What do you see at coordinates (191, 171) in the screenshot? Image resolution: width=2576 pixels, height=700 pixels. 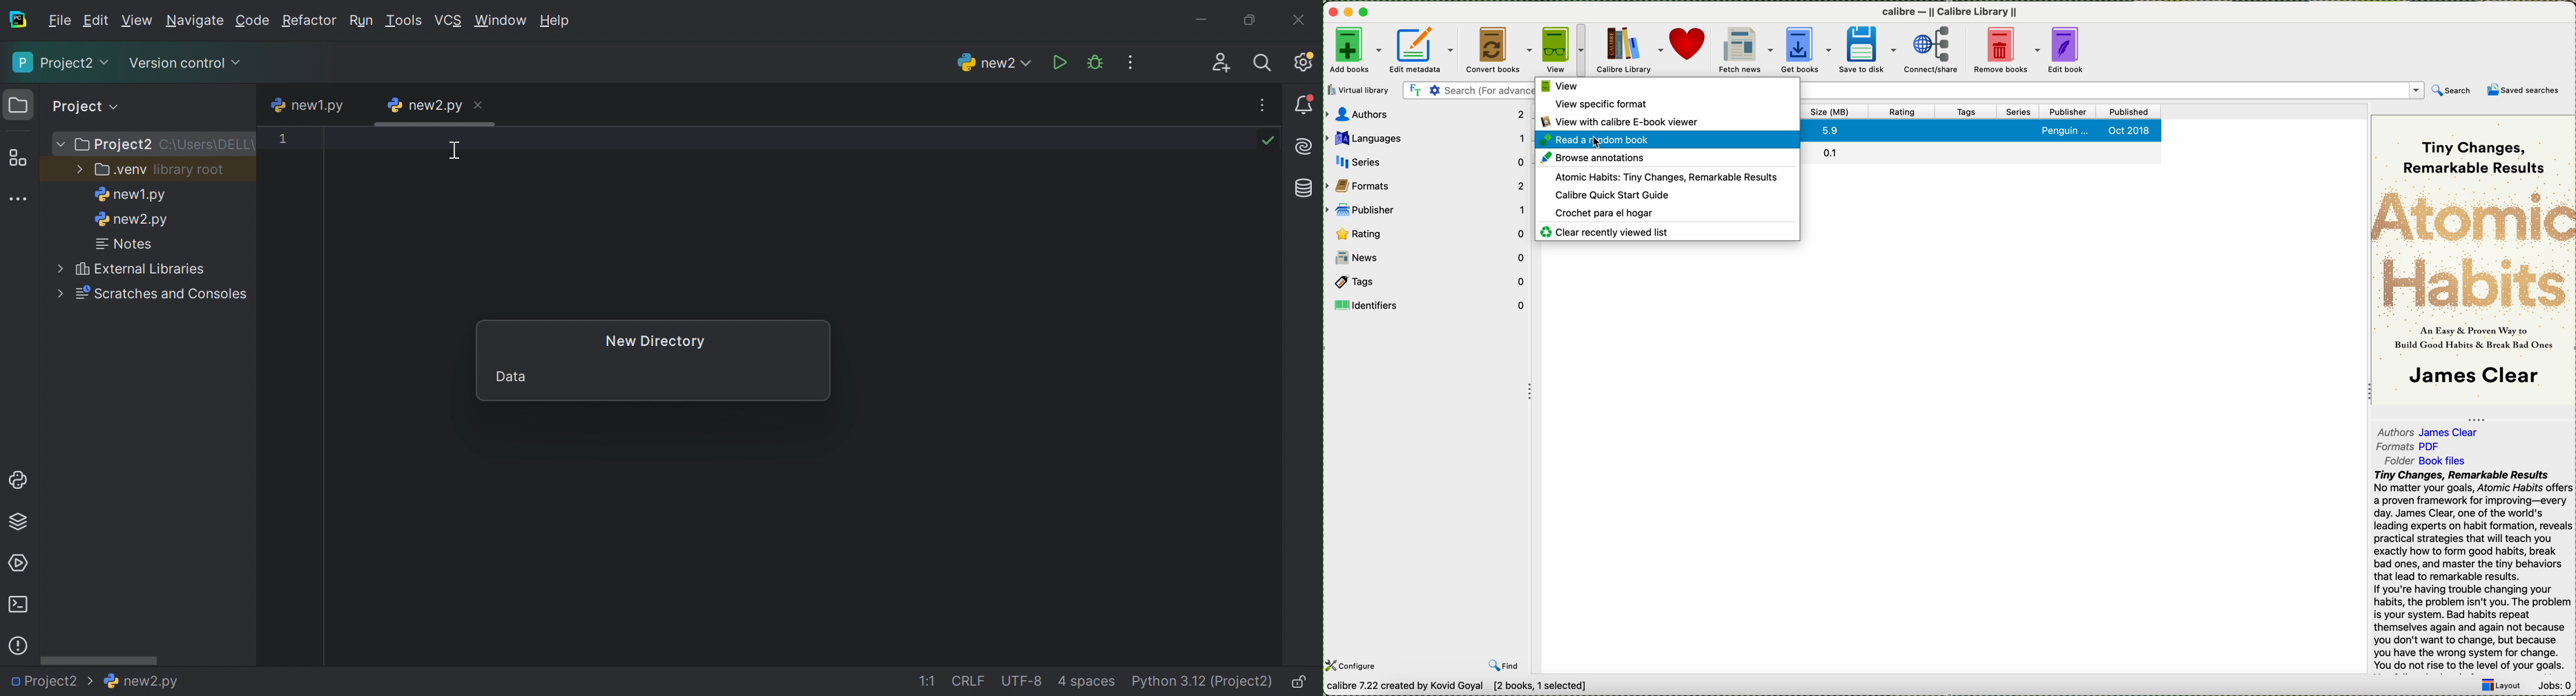 I see `library root` at bounding box center [191, 171].